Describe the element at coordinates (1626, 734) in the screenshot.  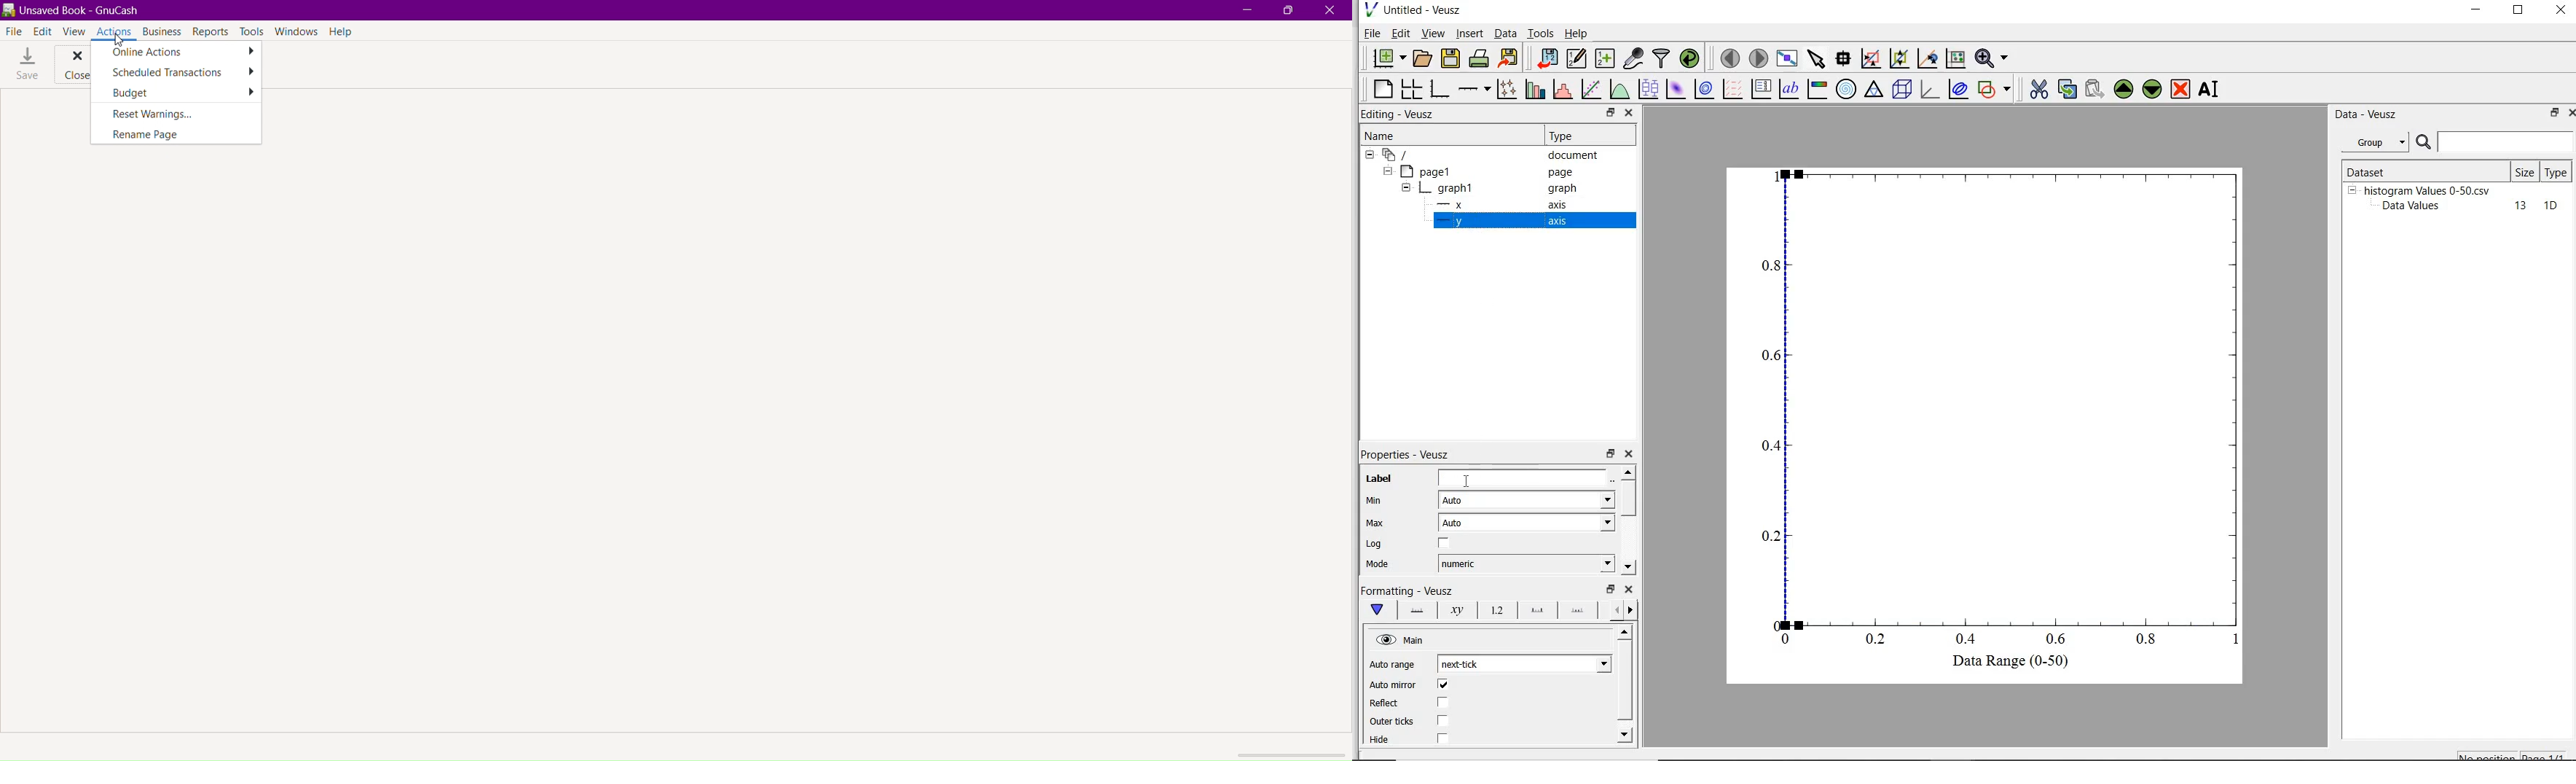
I see `move down` at that location.